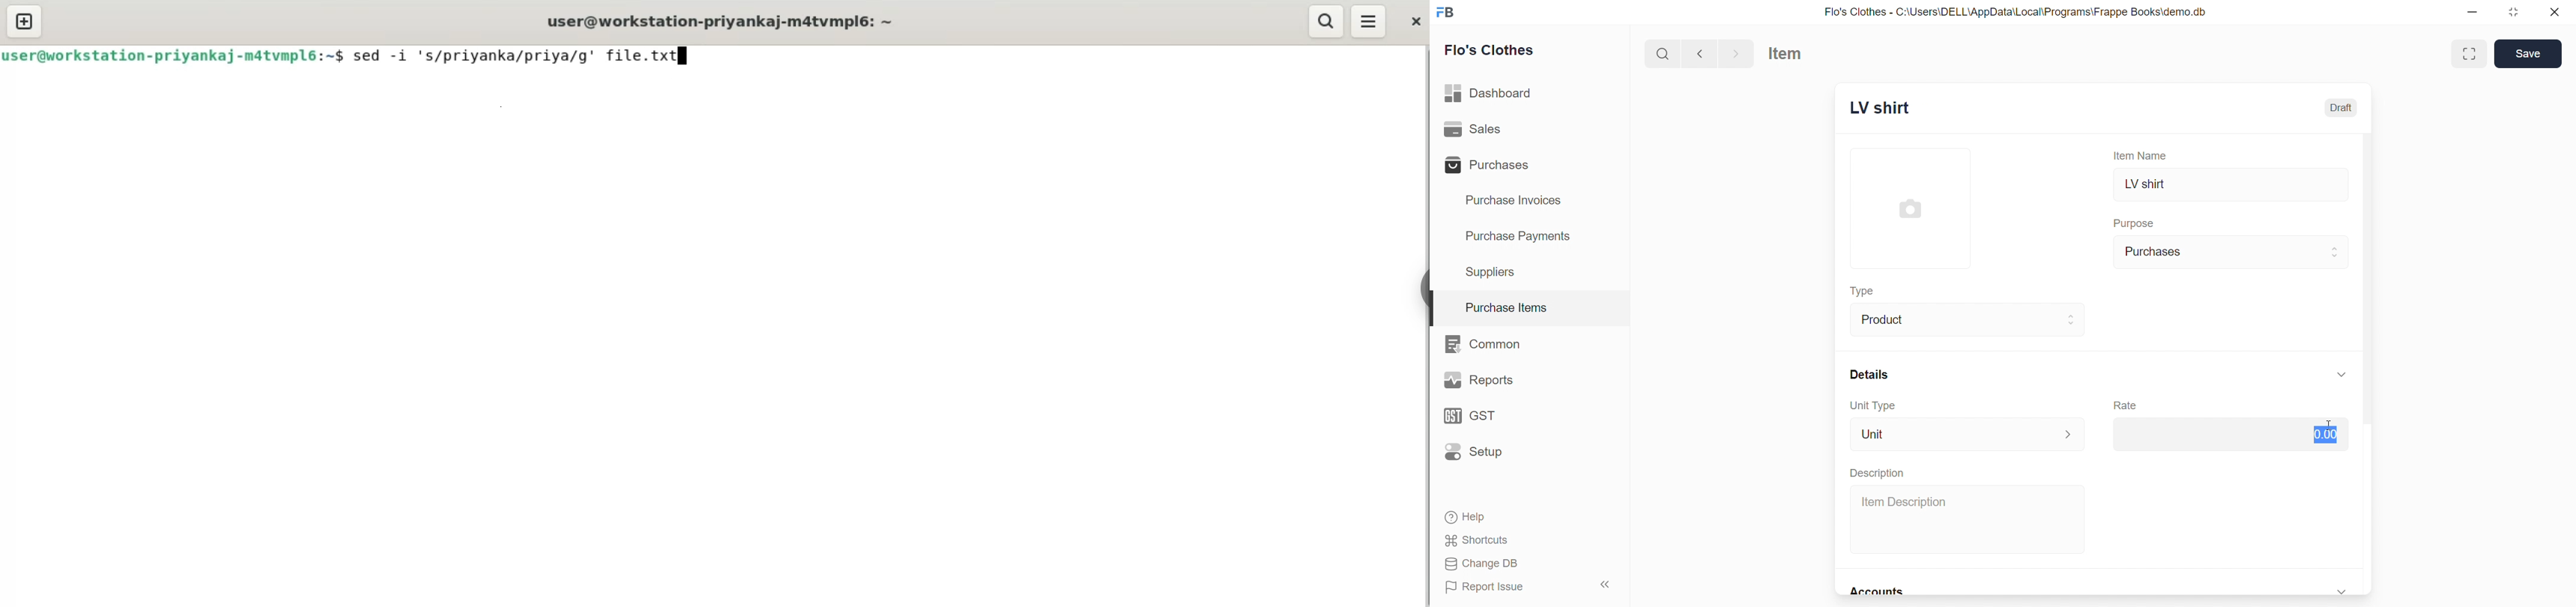 This screenshot has height=616, width=2576. What do you see at coordinates (1881, 592) in the screenshot?
I see `Accounts` at bounding box center [1881, 592].